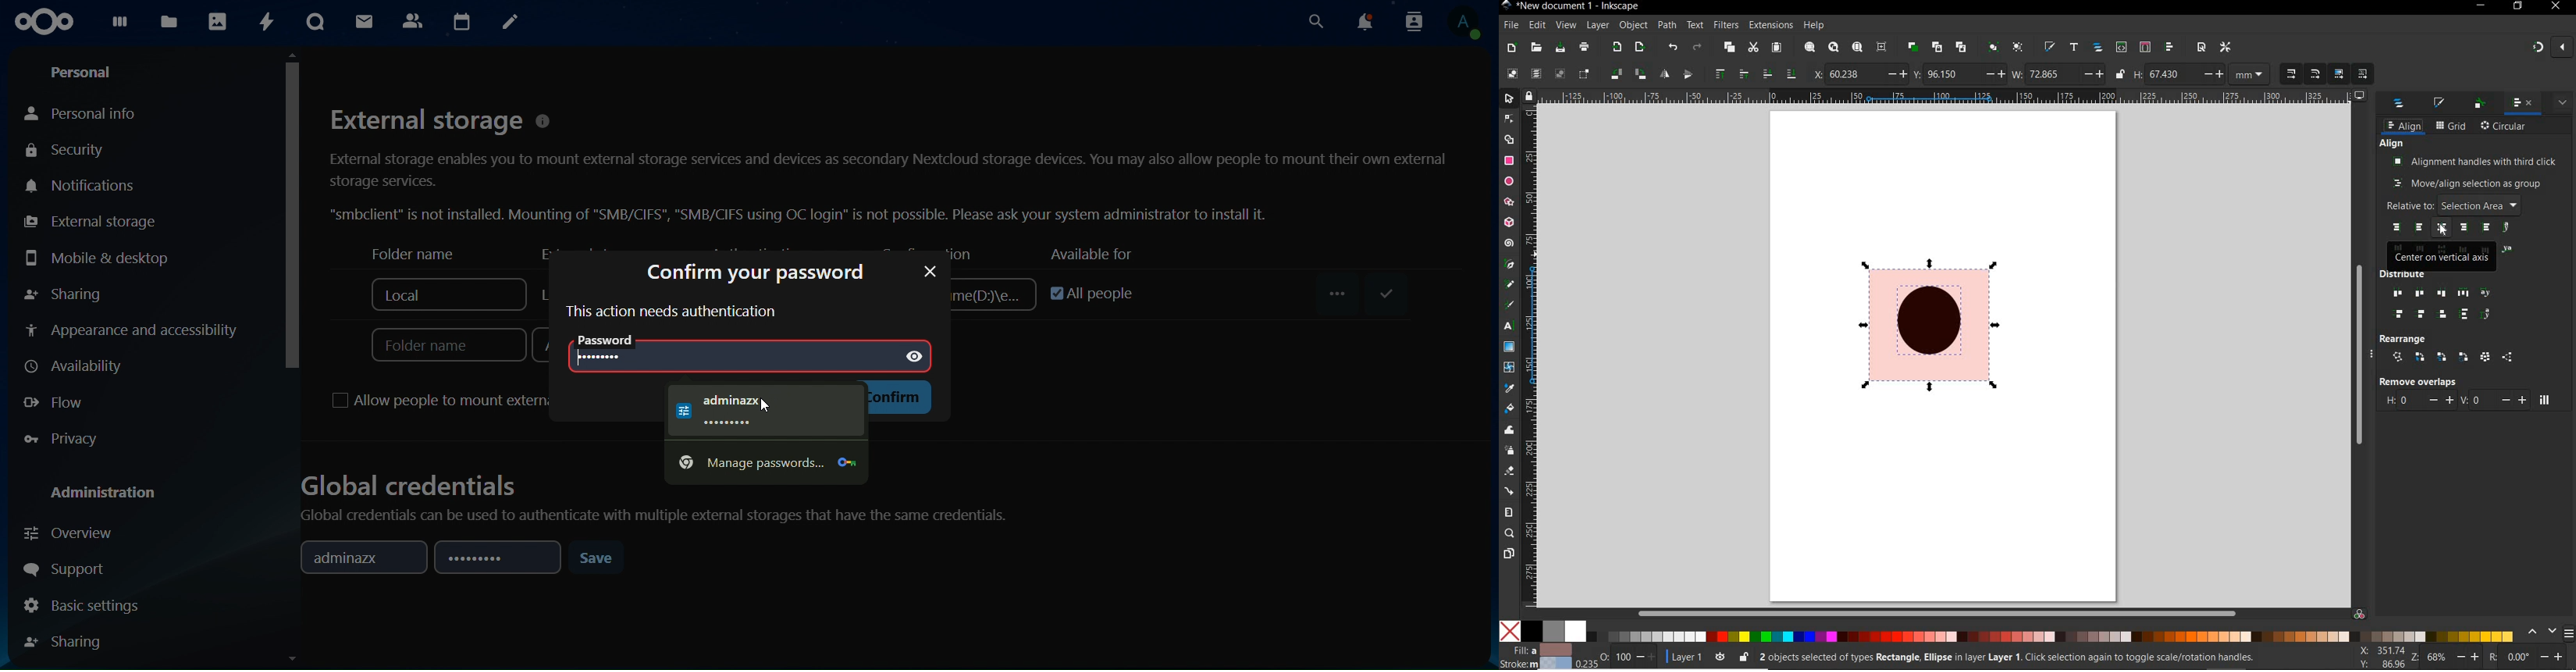 Image resolution: width=2576 pixels, height=672 pixels. I want to click on all people, so click(1083, 290).